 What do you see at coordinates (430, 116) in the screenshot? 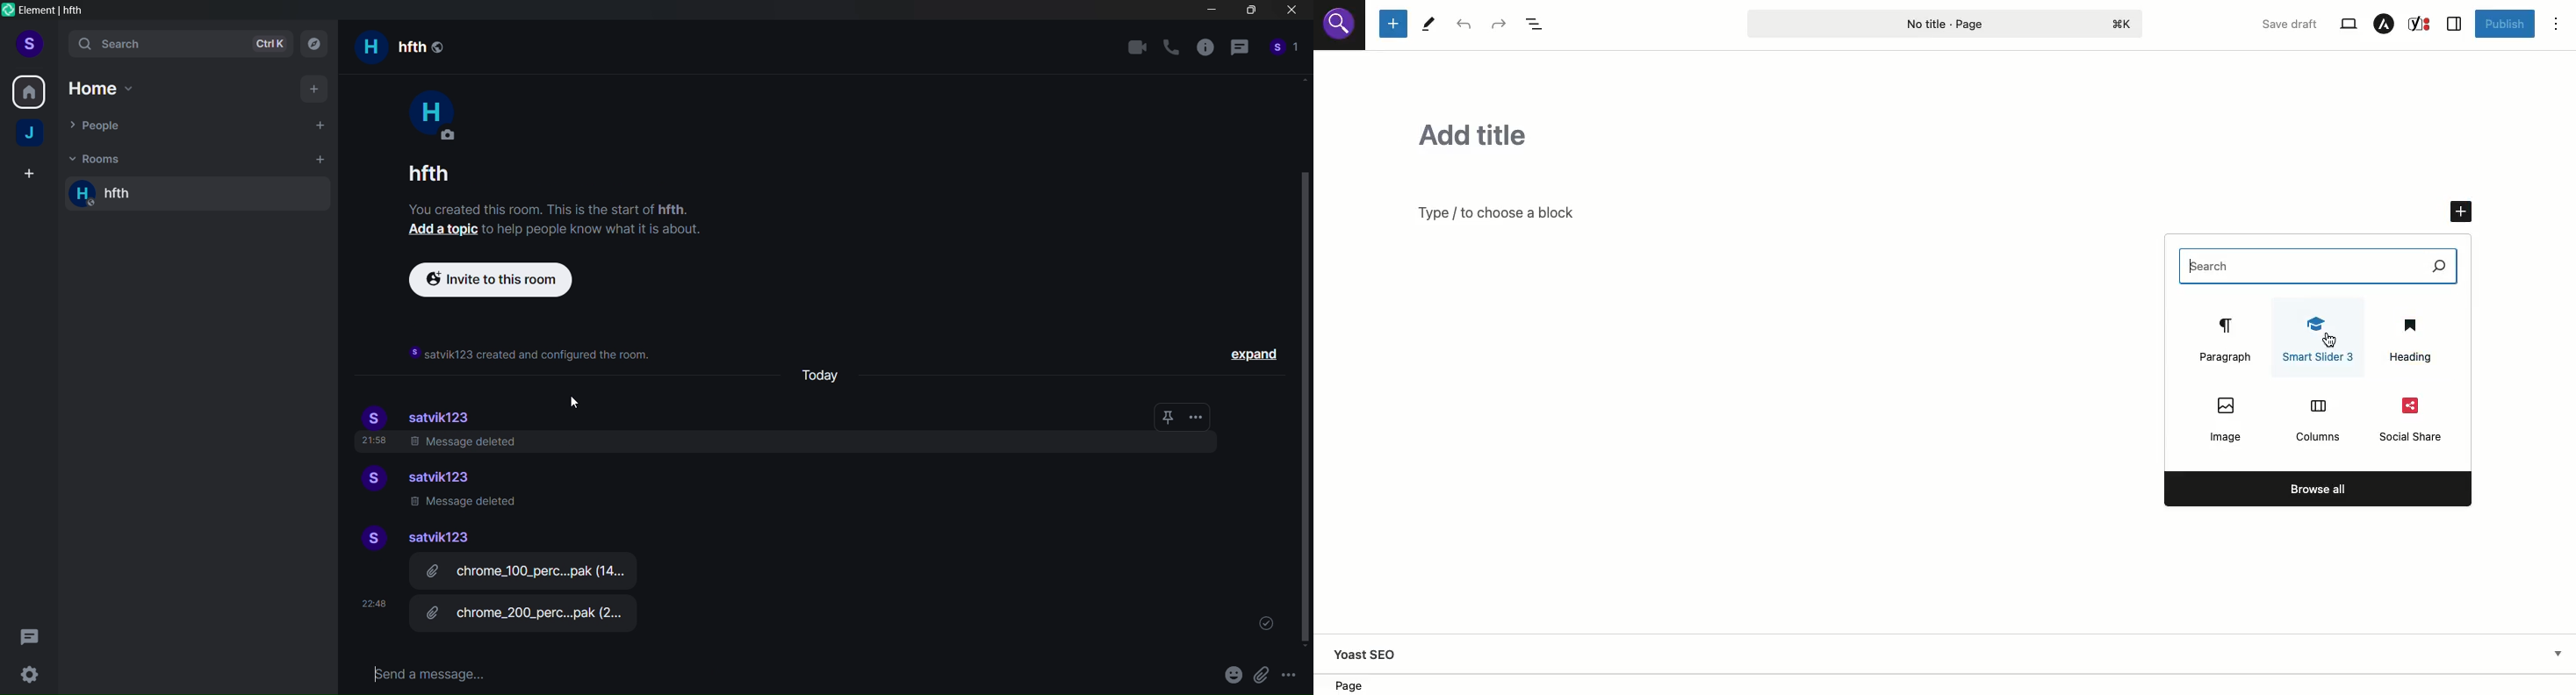
I see `User` at bounding box center [430, 116].